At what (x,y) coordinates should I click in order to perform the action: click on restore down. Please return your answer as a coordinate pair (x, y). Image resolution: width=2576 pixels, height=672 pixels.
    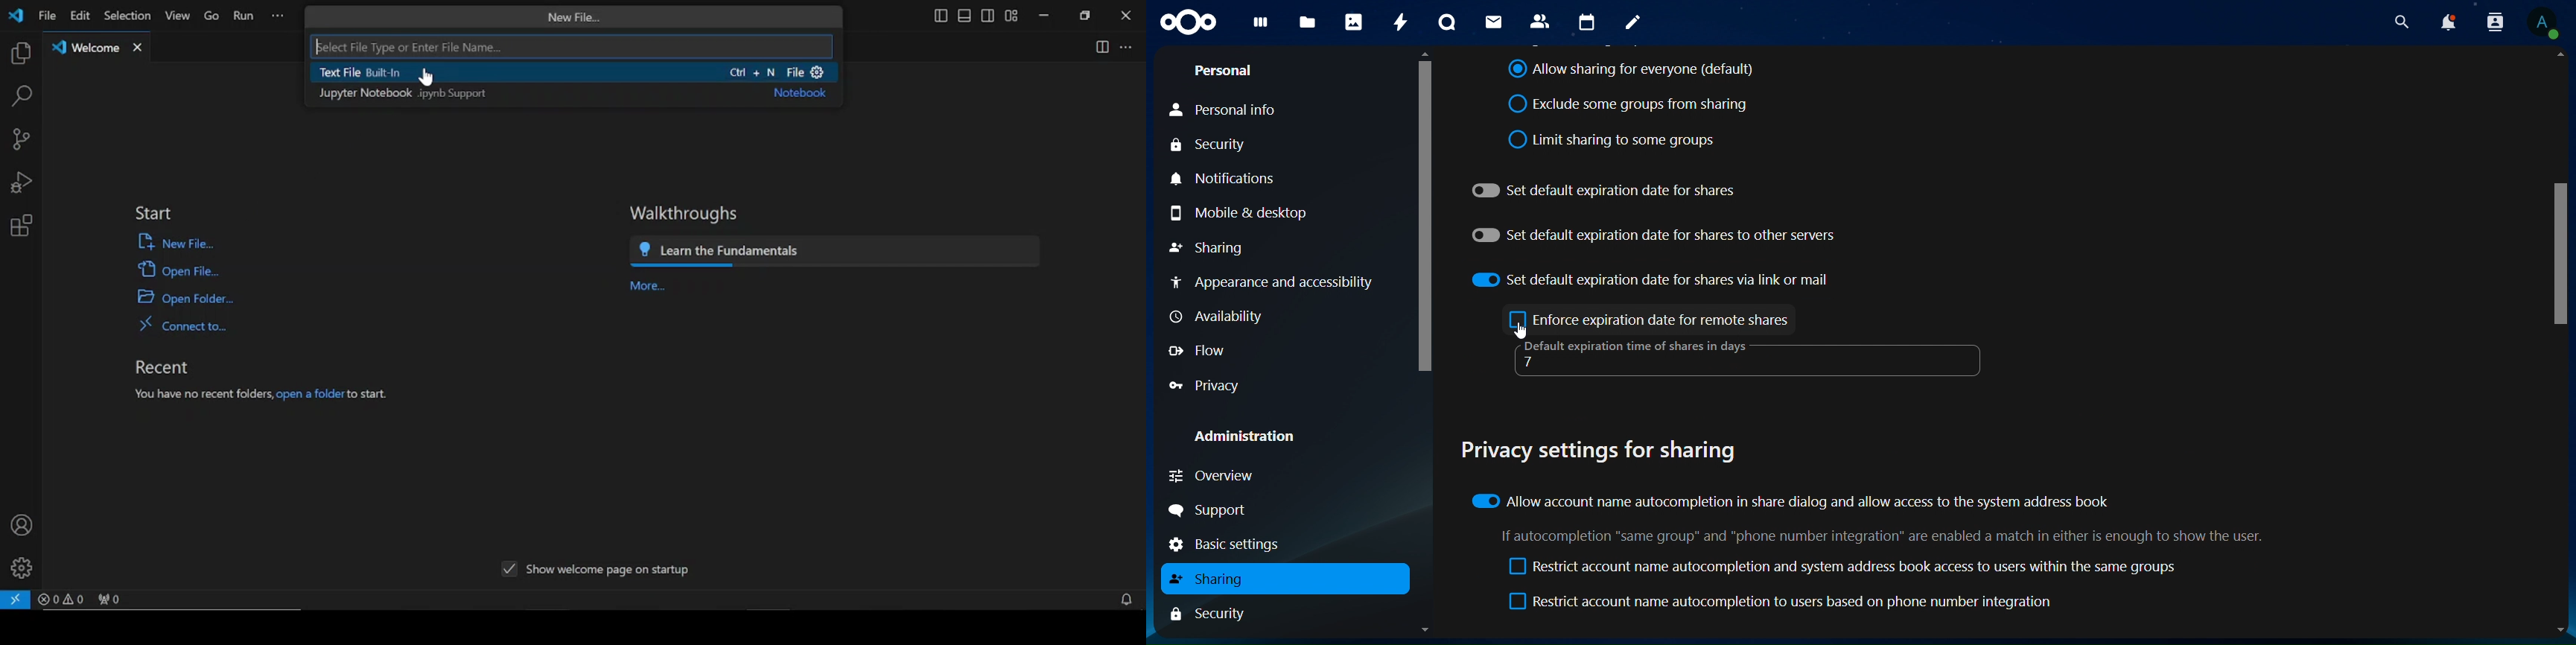
    Looking at the image, I should click on (1085, 15).